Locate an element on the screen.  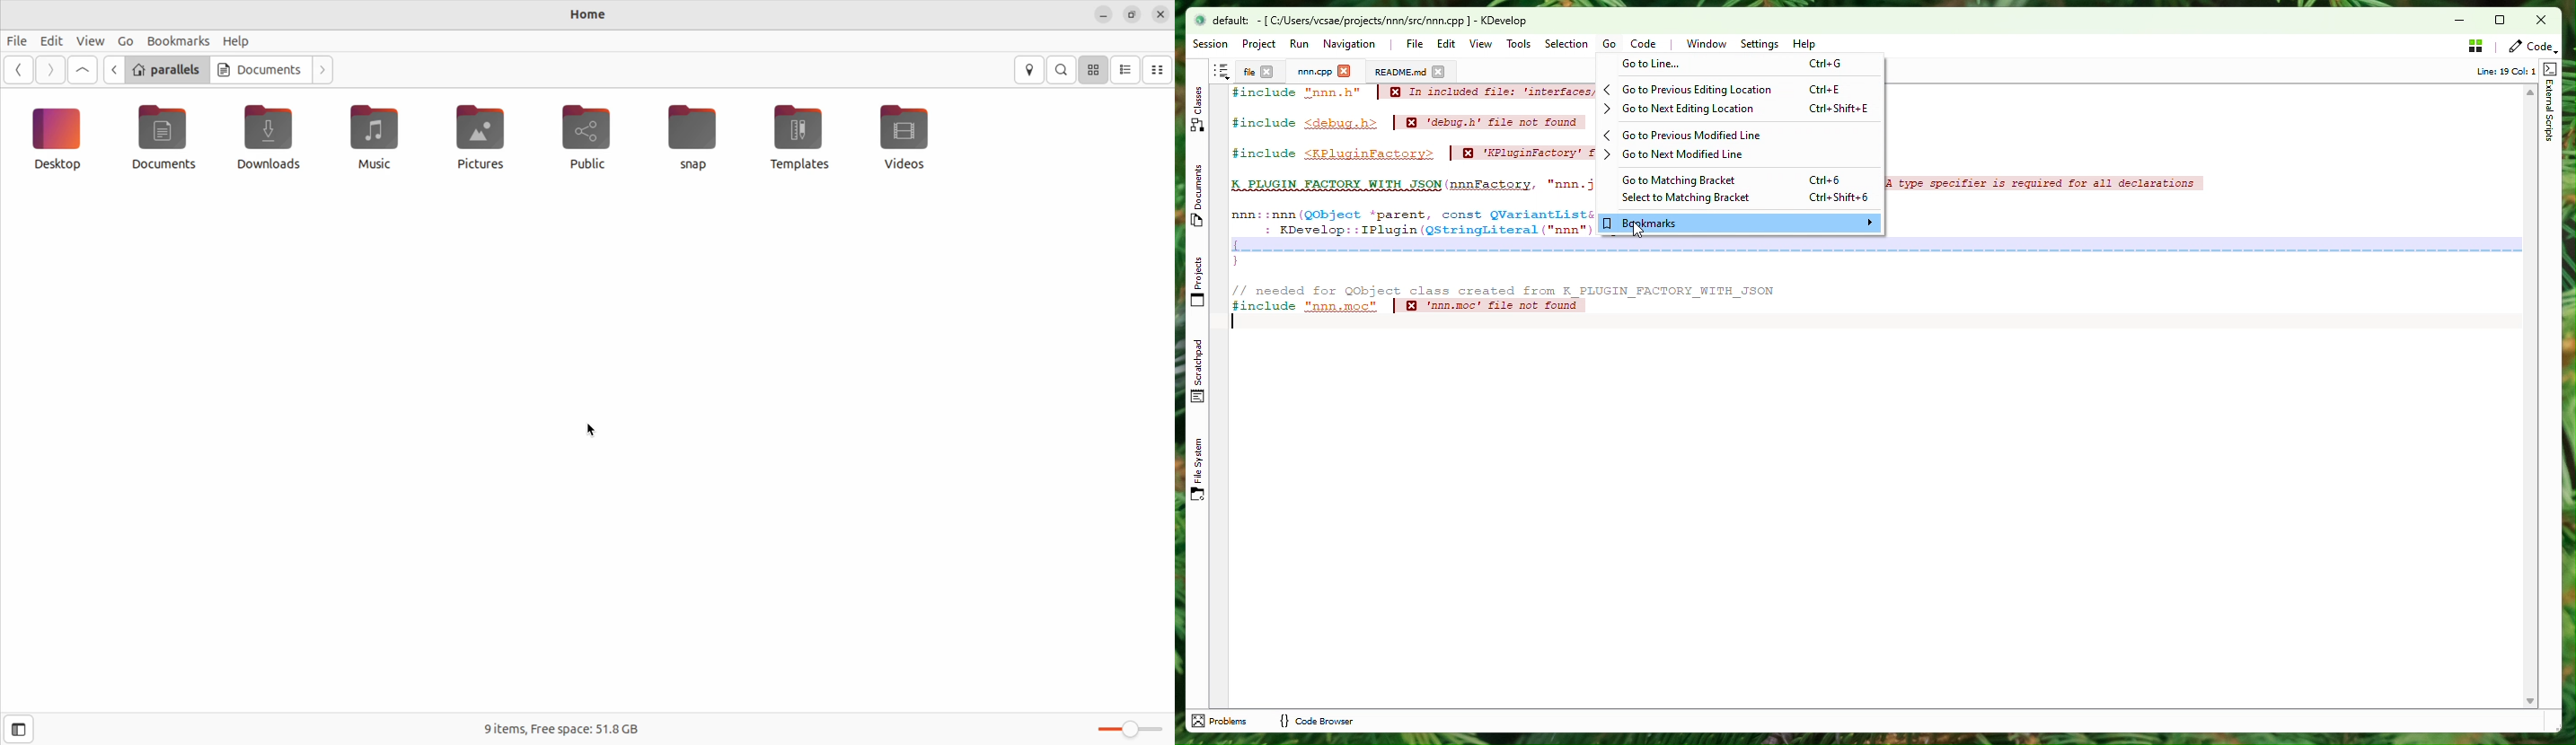
minimize is located at coordinates (1103, 16).